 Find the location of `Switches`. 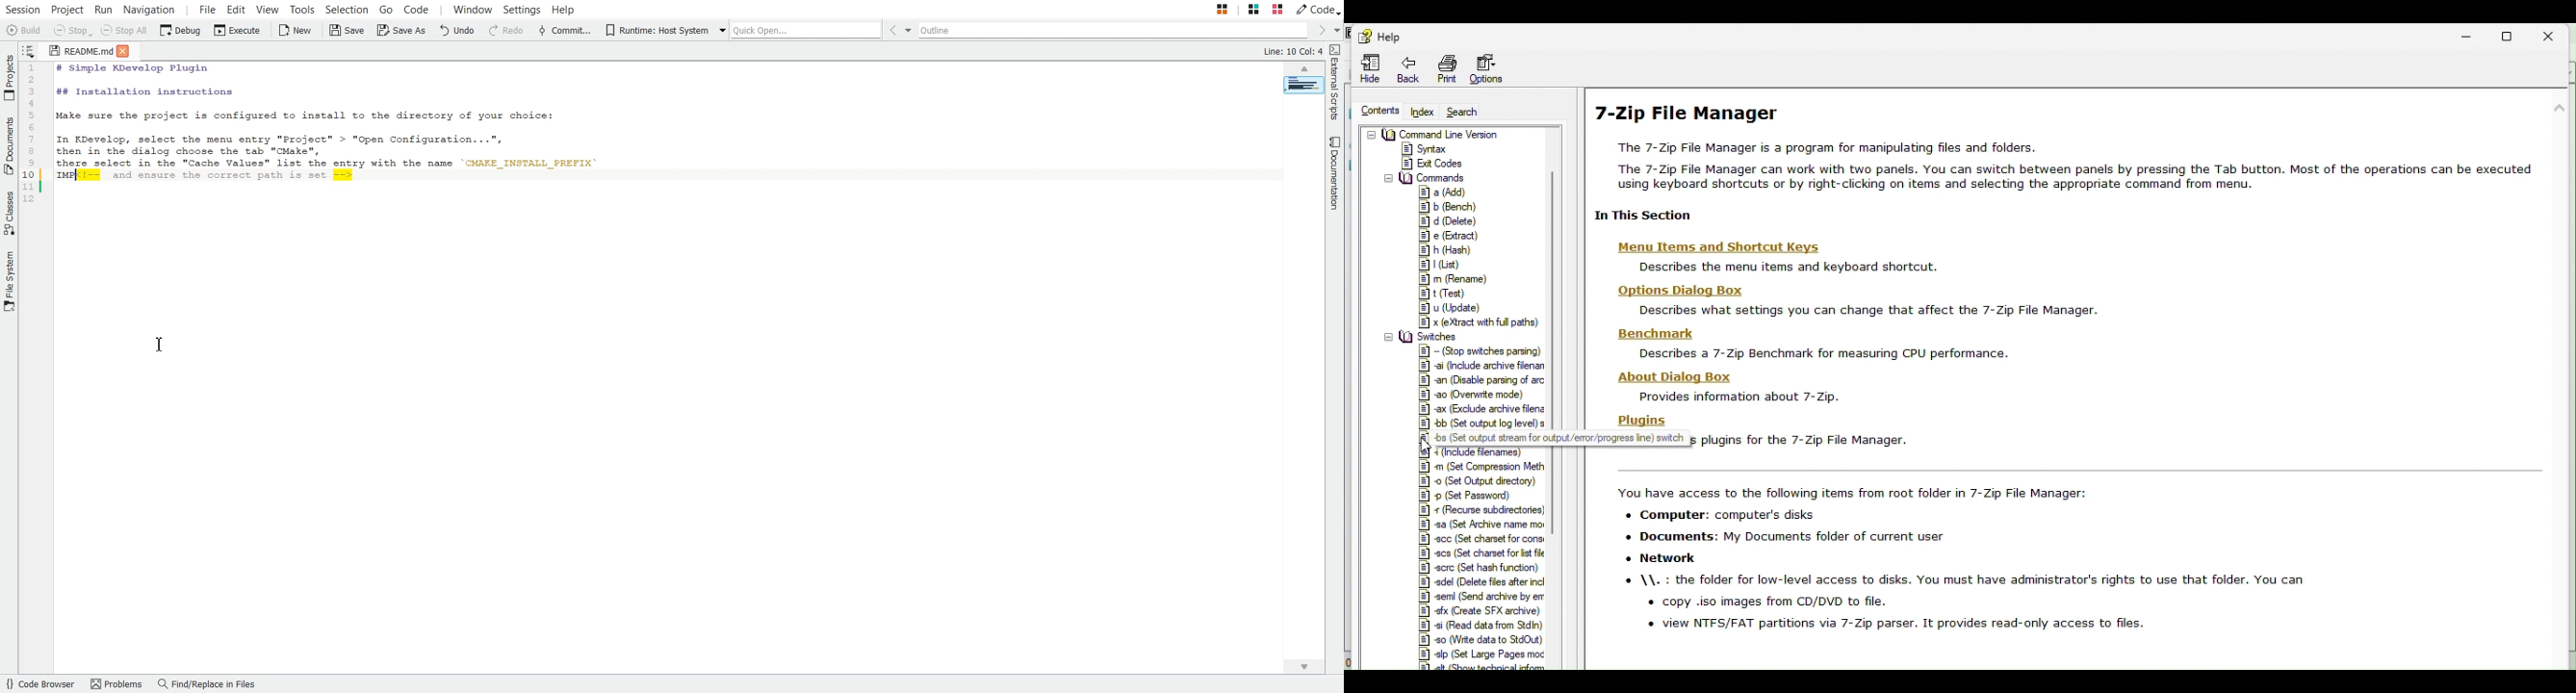

Switches is located at coordinates (1471, 561).